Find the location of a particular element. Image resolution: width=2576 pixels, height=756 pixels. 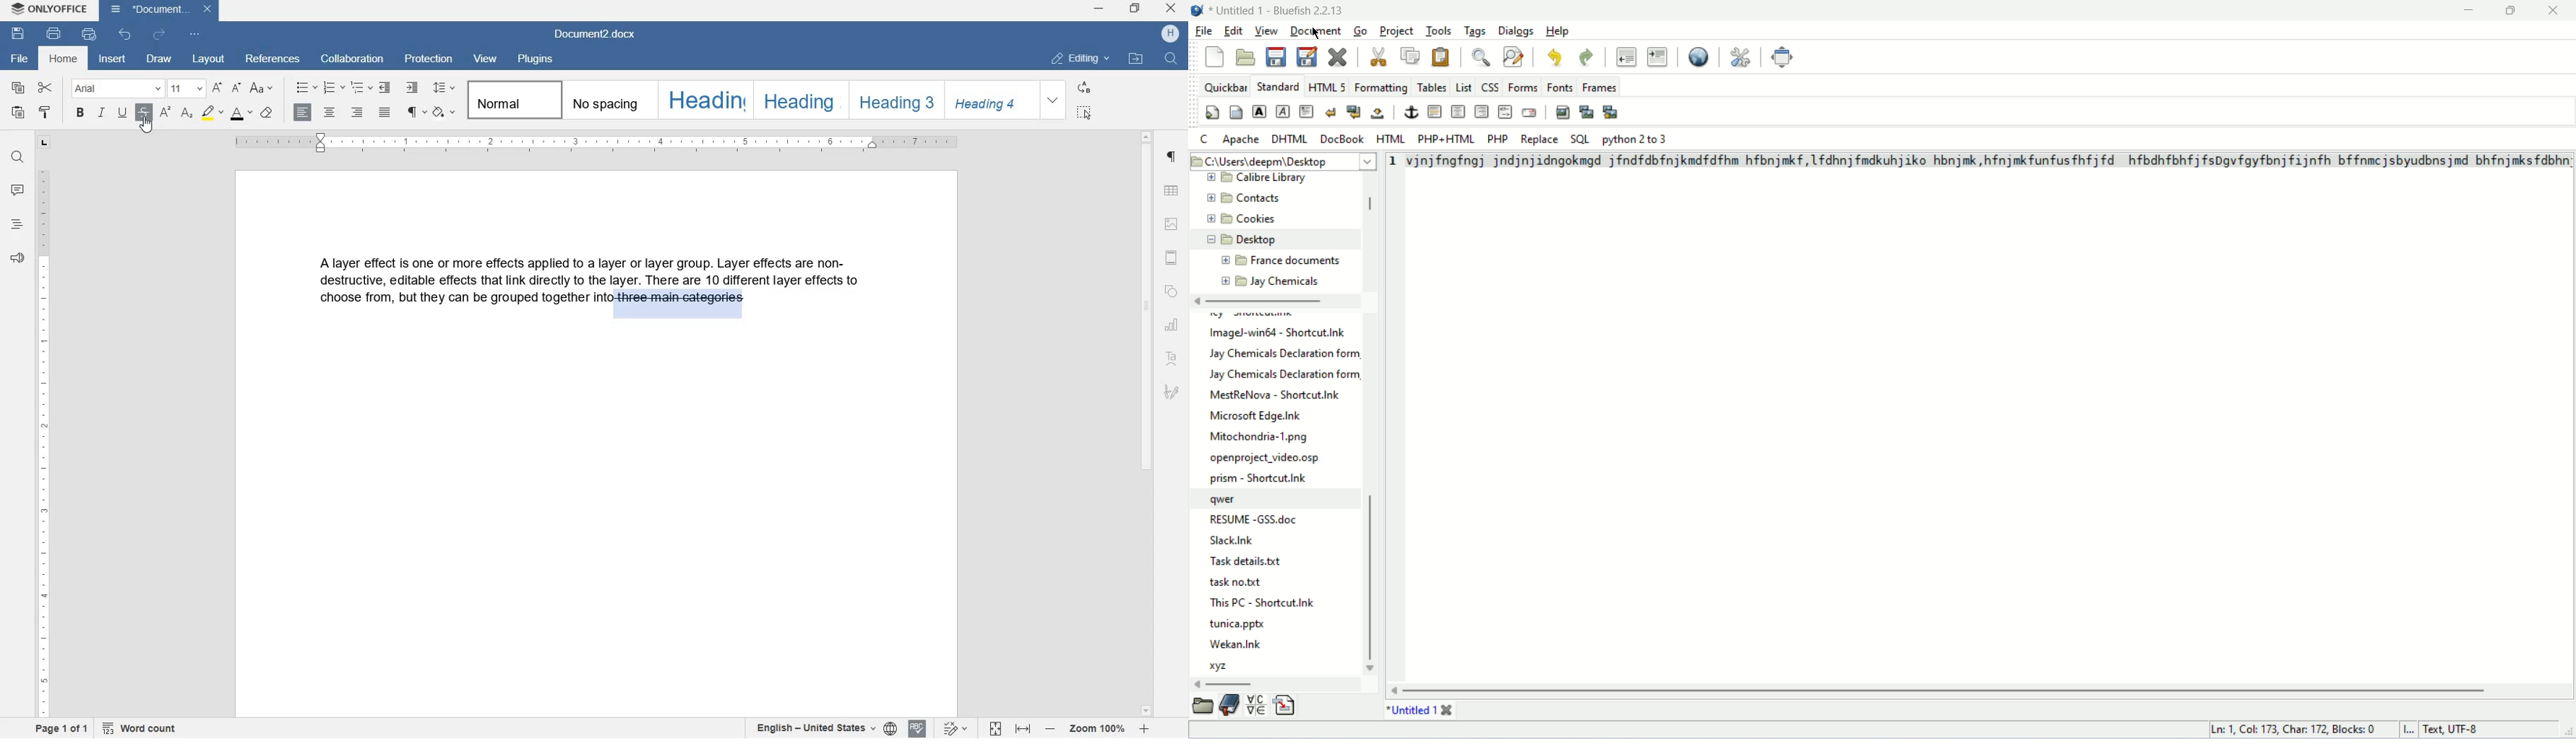

plugins is located at coordinates (535, 59).